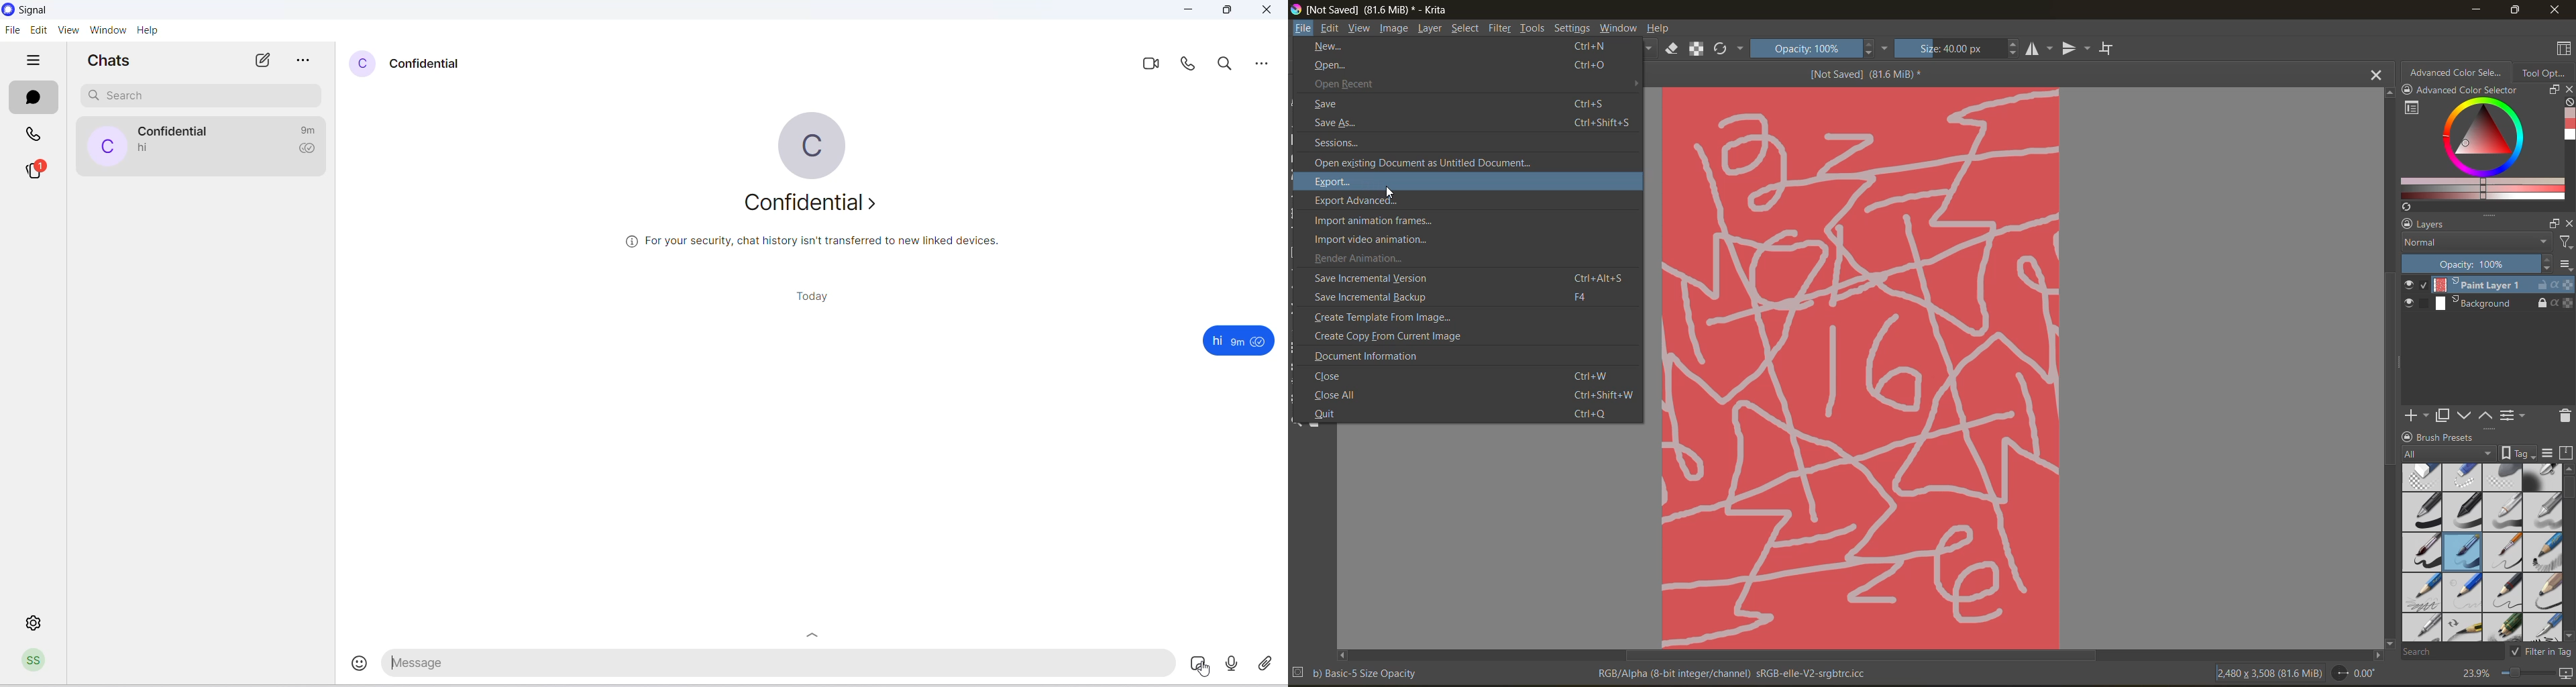  I want to click on profile, so click(37, 662).